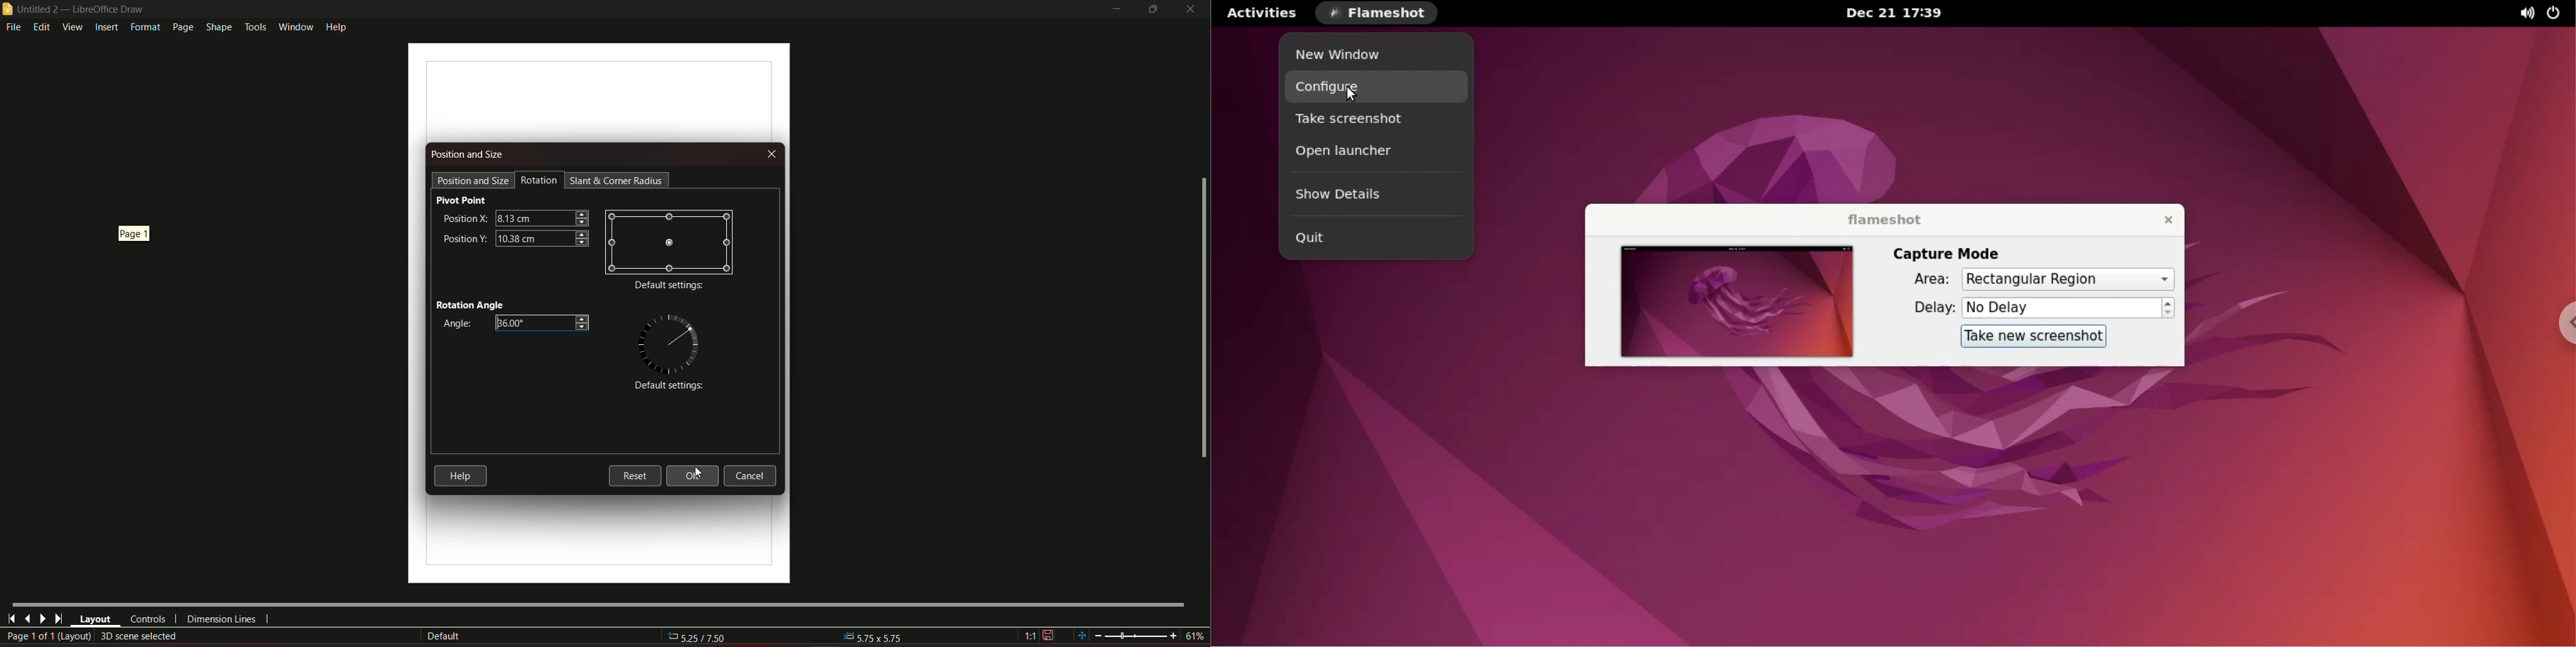  I want to click on Pivot Point, so click(462, 200).